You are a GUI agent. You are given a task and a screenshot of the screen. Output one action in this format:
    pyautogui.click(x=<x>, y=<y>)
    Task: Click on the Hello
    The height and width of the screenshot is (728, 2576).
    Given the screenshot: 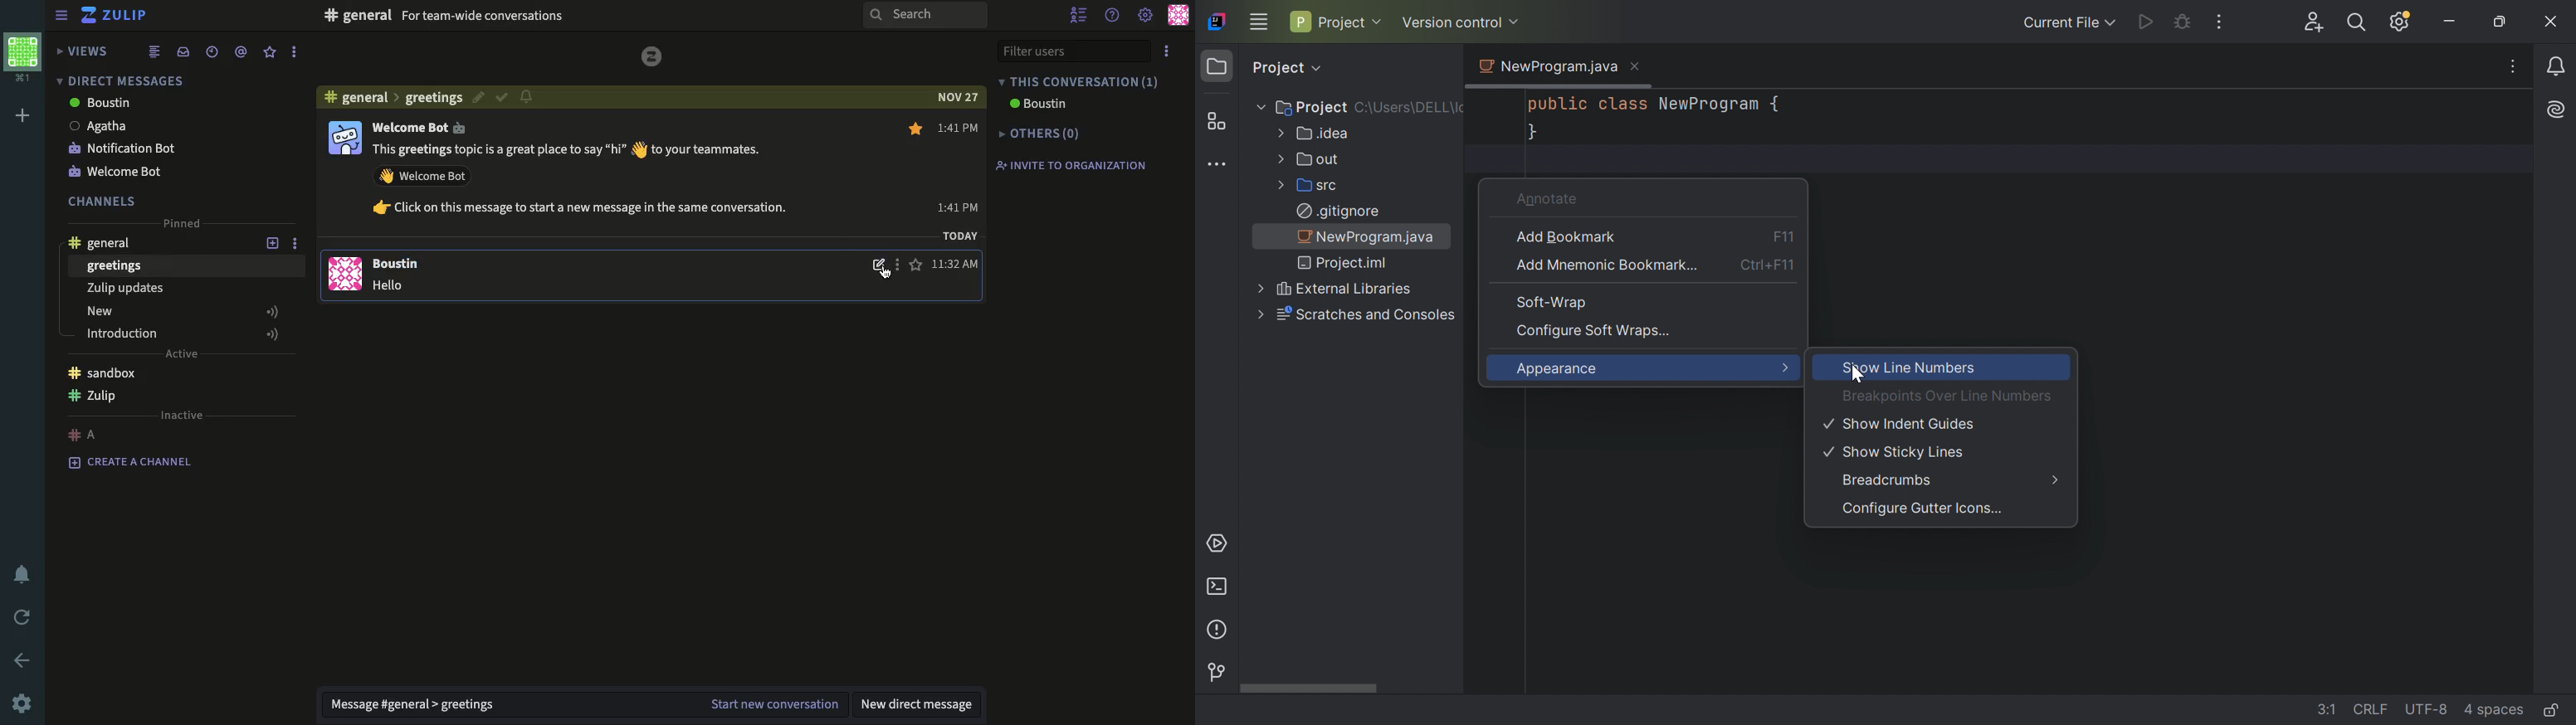 What is the action you would take?
    pyautogui.click(x=393, y=287)
    